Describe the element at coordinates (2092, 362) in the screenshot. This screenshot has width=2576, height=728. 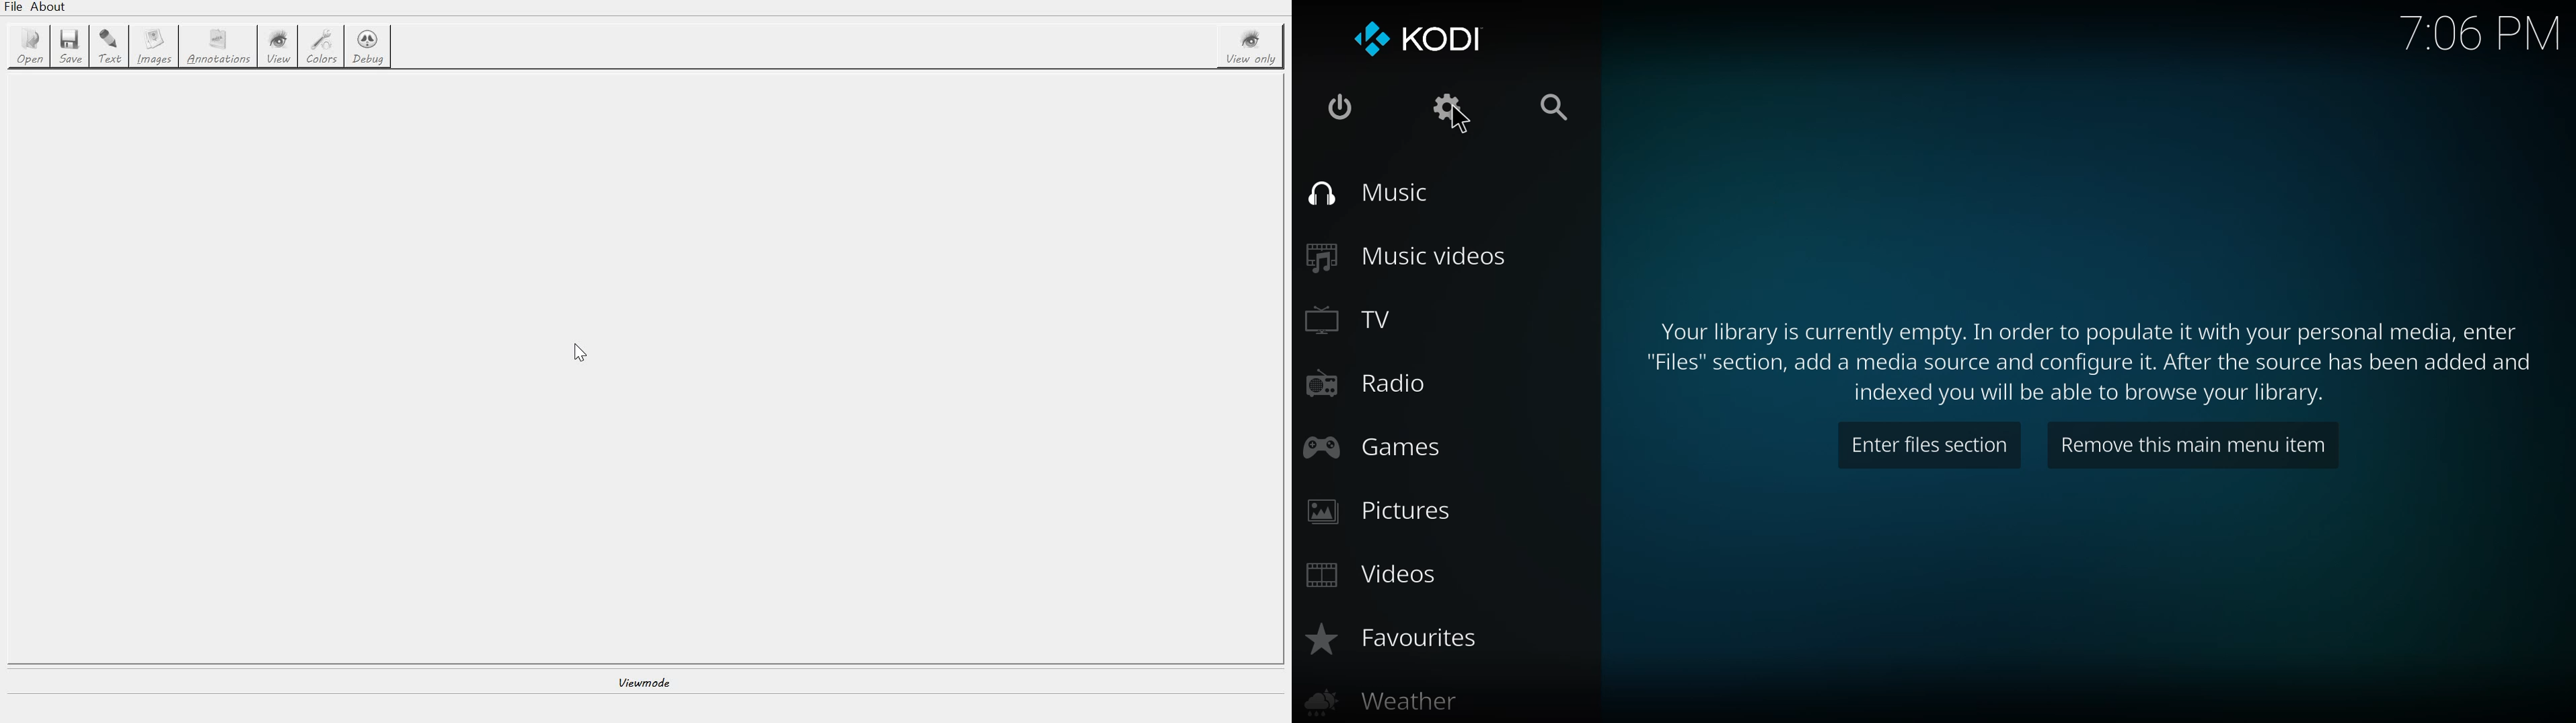
I see `learn more` at that location.